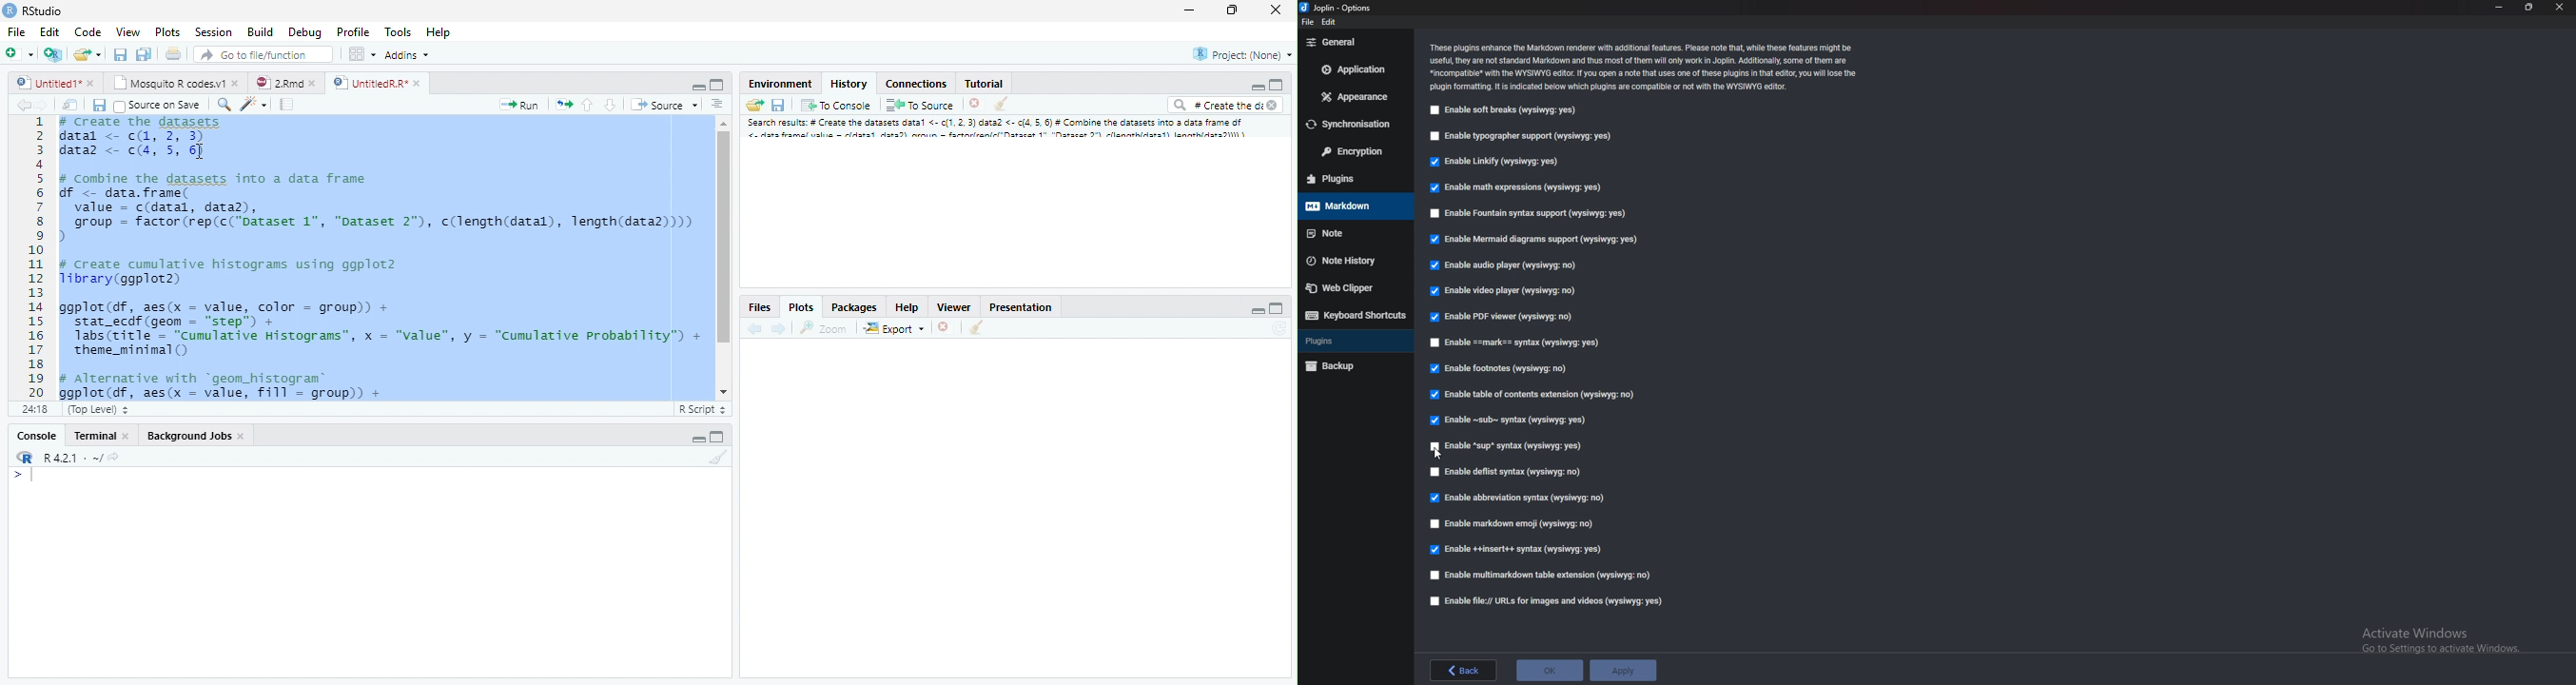 The width and height of the screenshot is (2576, 700). I want to click on Go to file/function, so click(262, 55).